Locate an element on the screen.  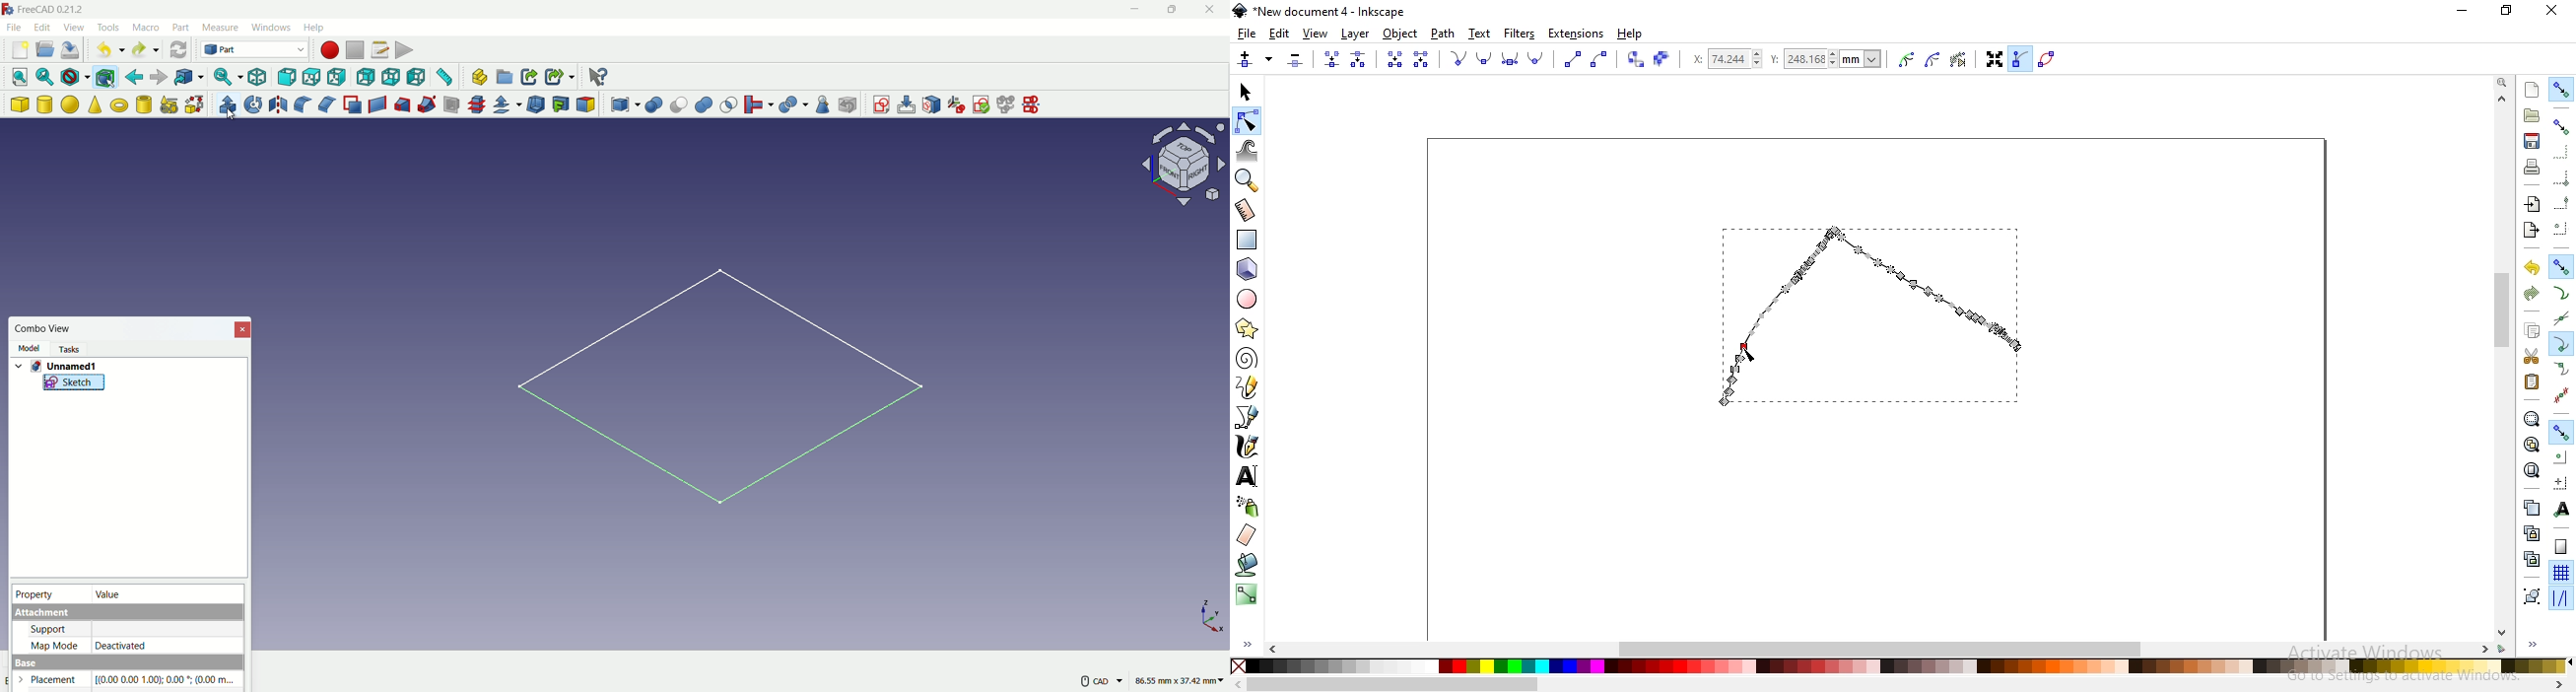
property is located at coordinates (35, 593).